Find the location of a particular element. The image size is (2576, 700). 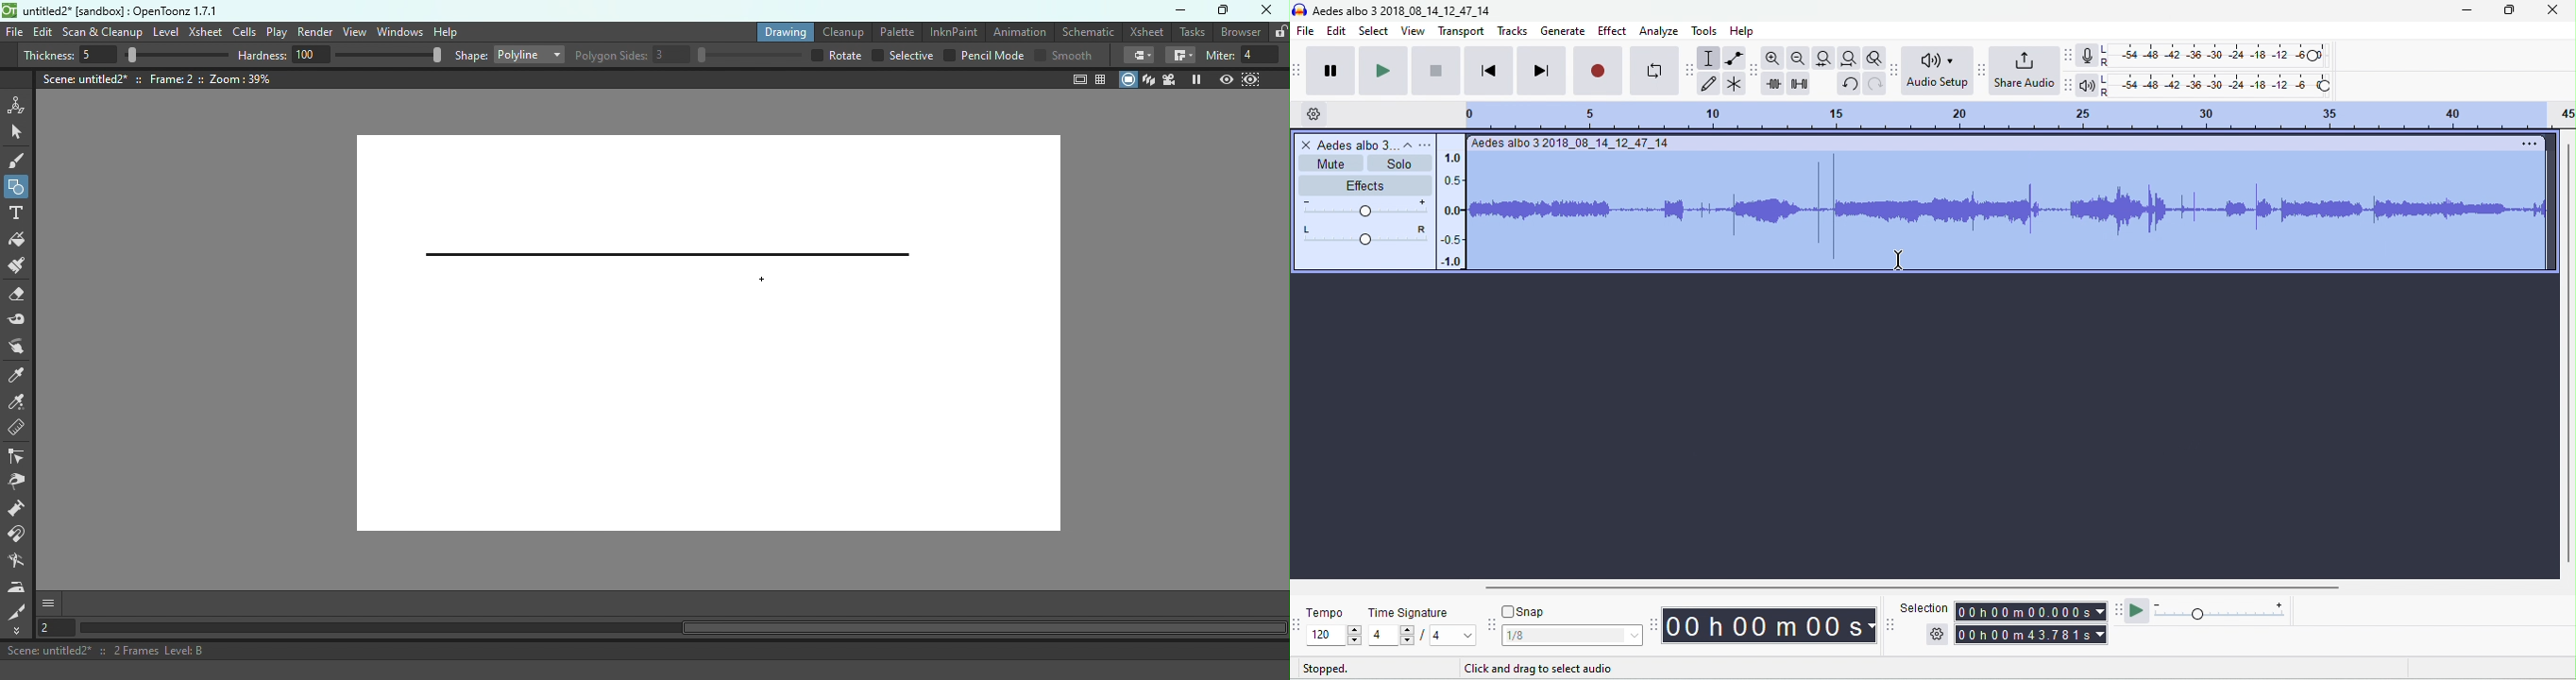

volume is located at coordinates (1361, 206).